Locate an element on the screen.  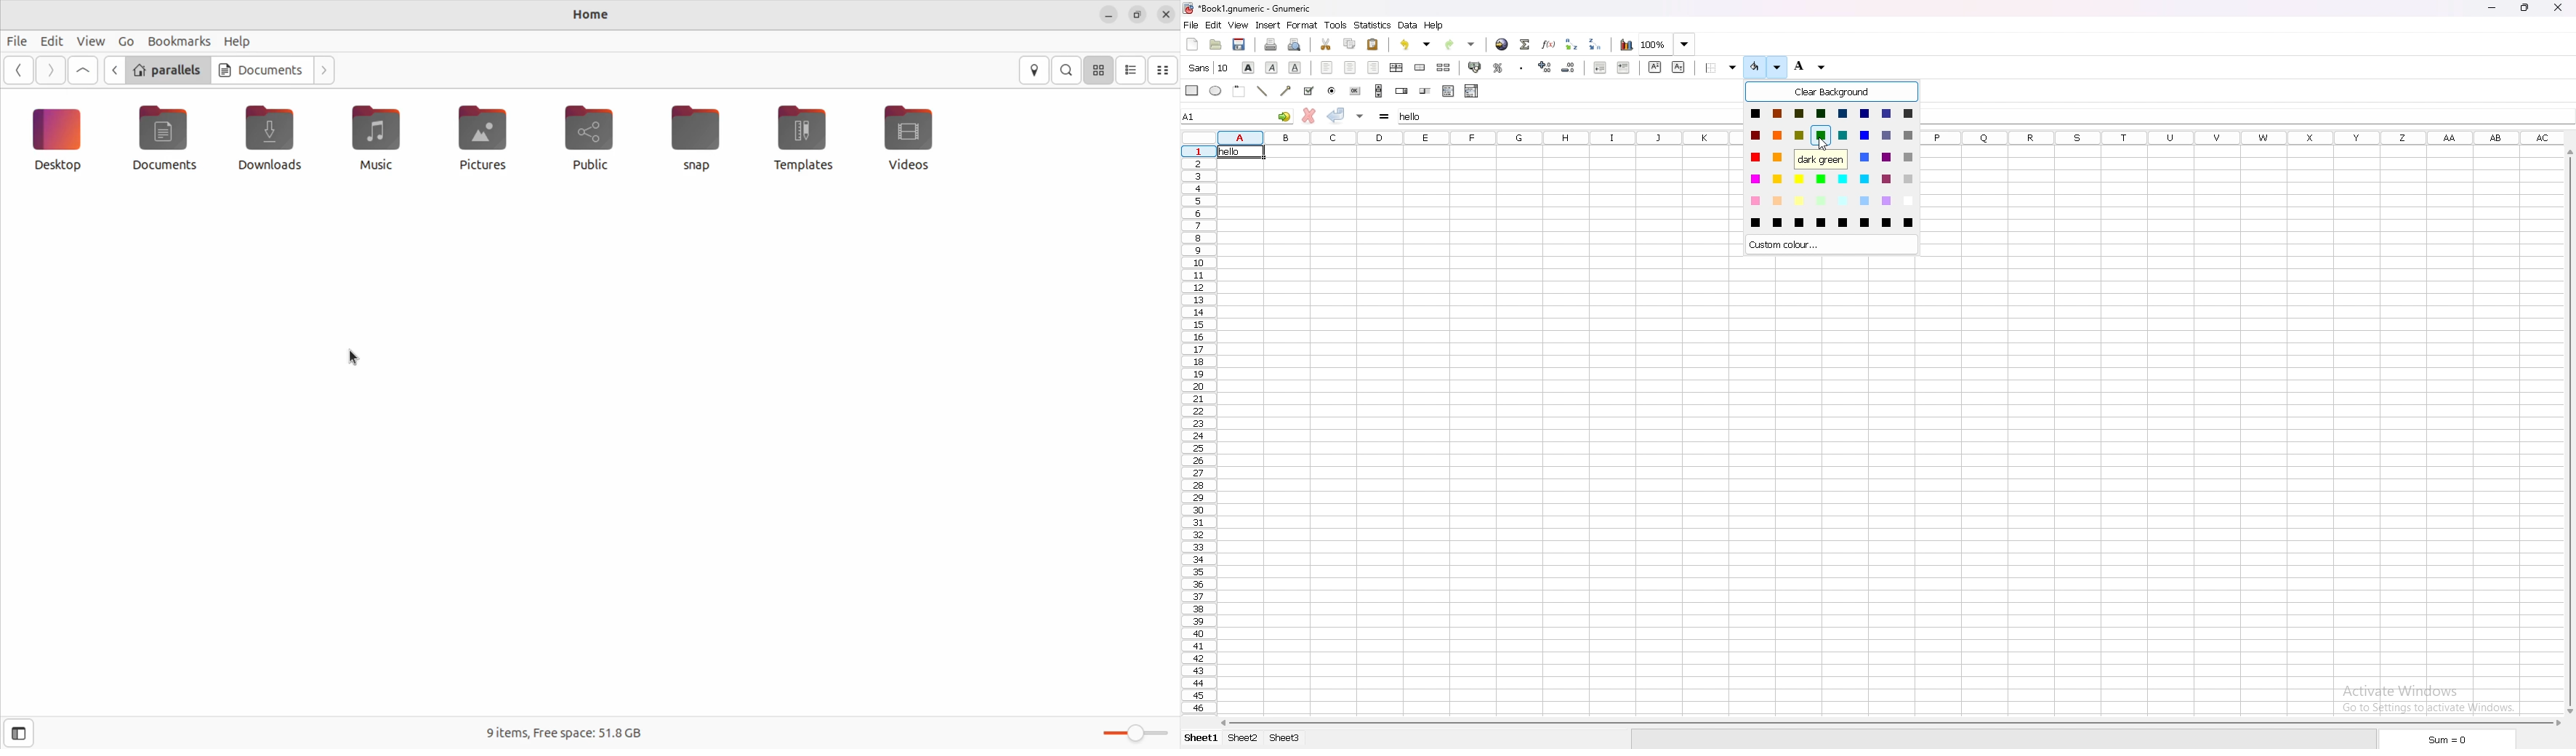
side bar is located at coordinates (16, 733).